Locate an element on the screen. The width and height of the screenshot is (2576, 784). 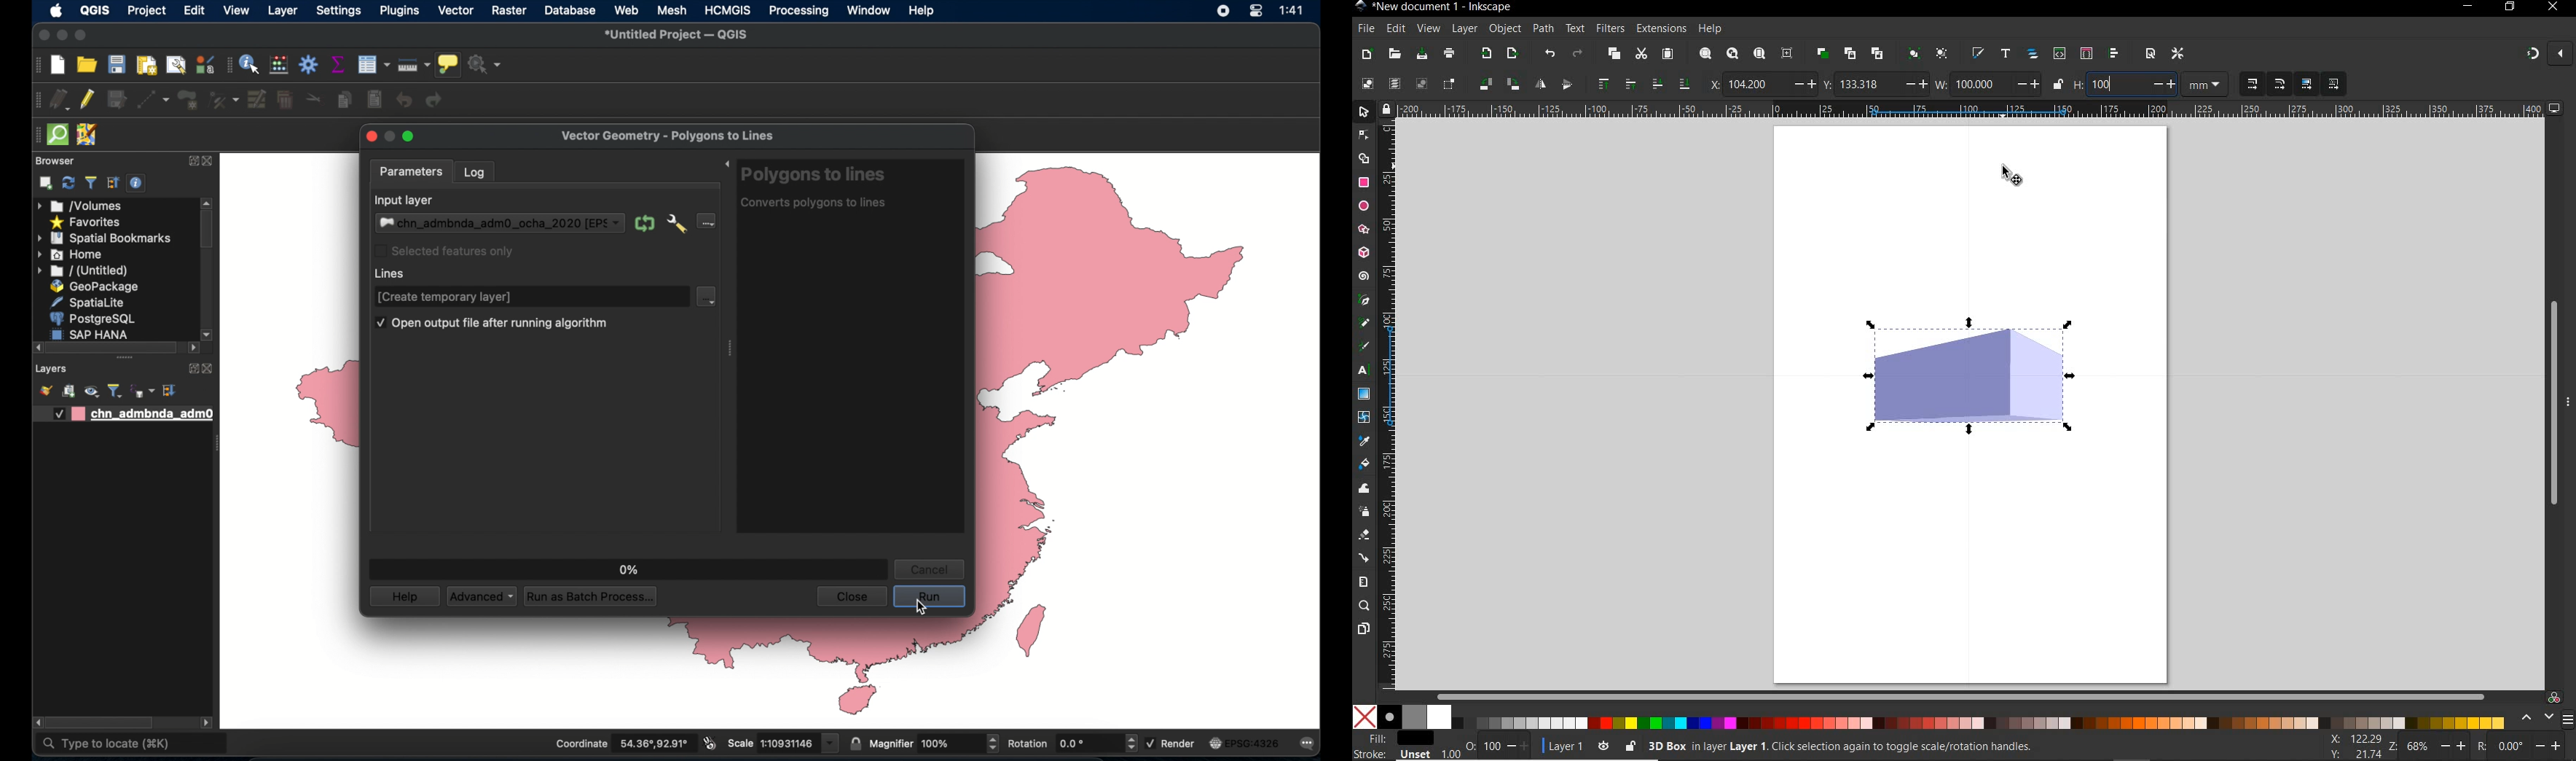
zoom selection is located at coordinates (1705, 53).